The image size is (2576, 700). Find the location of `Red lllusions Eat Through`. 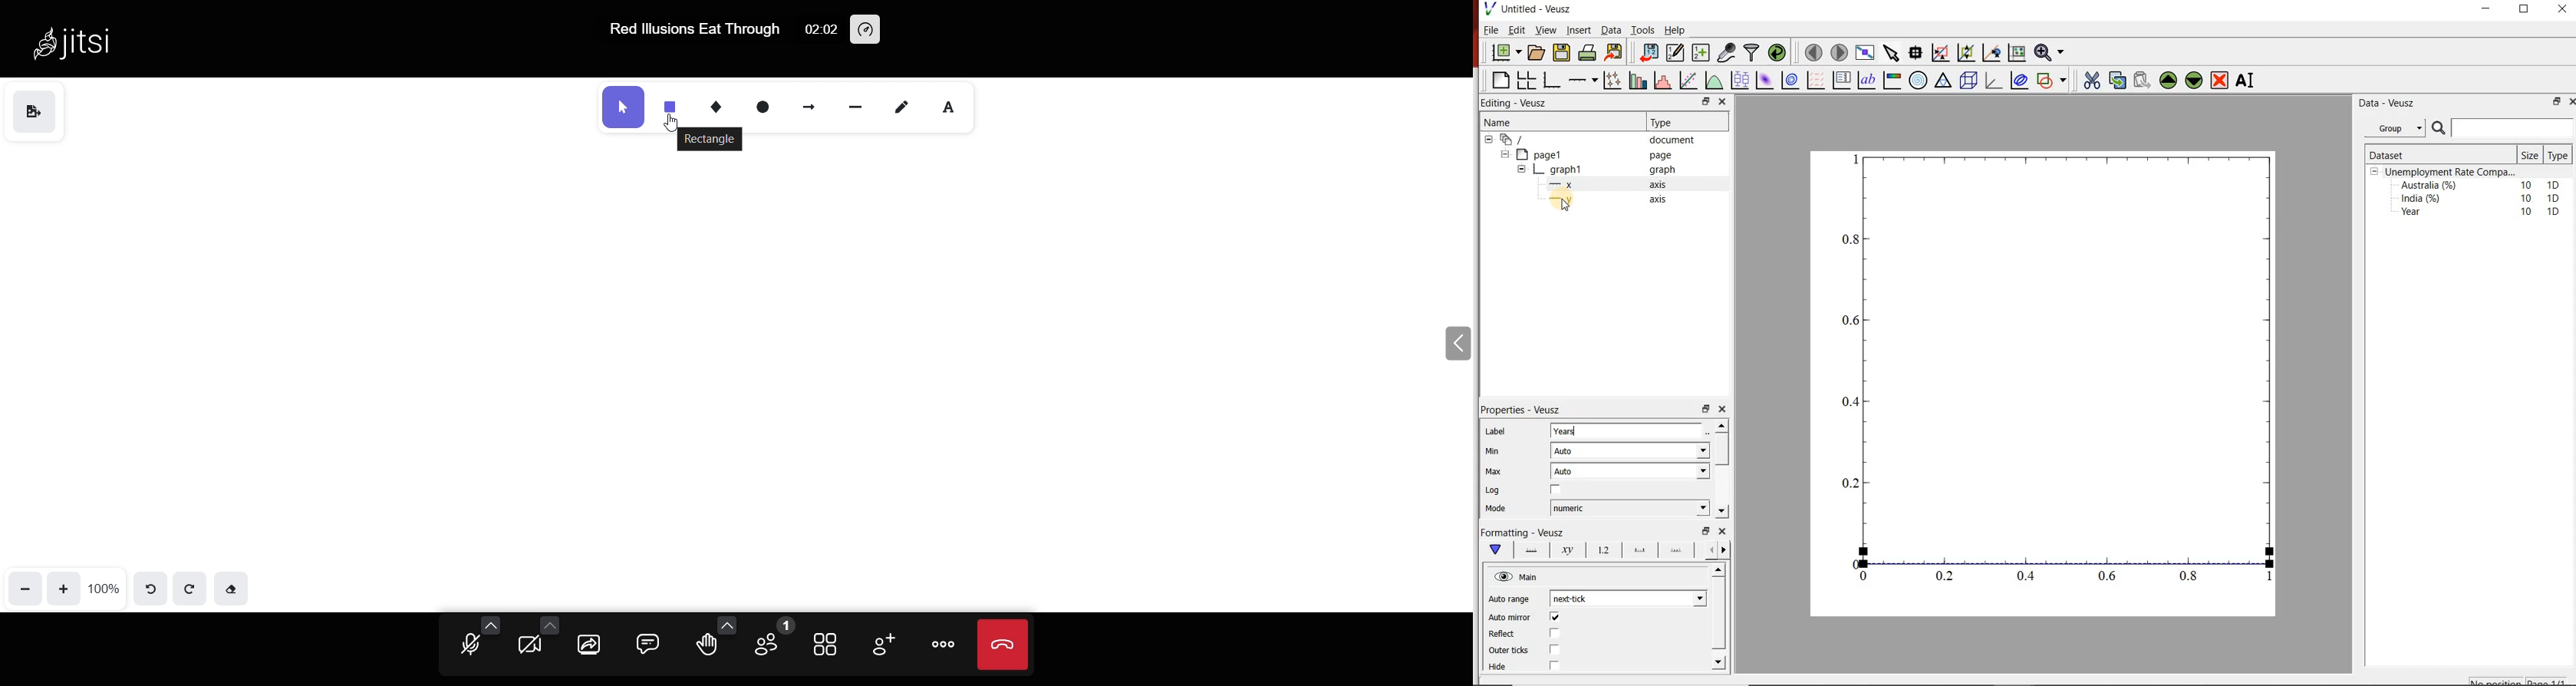

Red lllusions Eat Through is located at coordinates (692, 29).